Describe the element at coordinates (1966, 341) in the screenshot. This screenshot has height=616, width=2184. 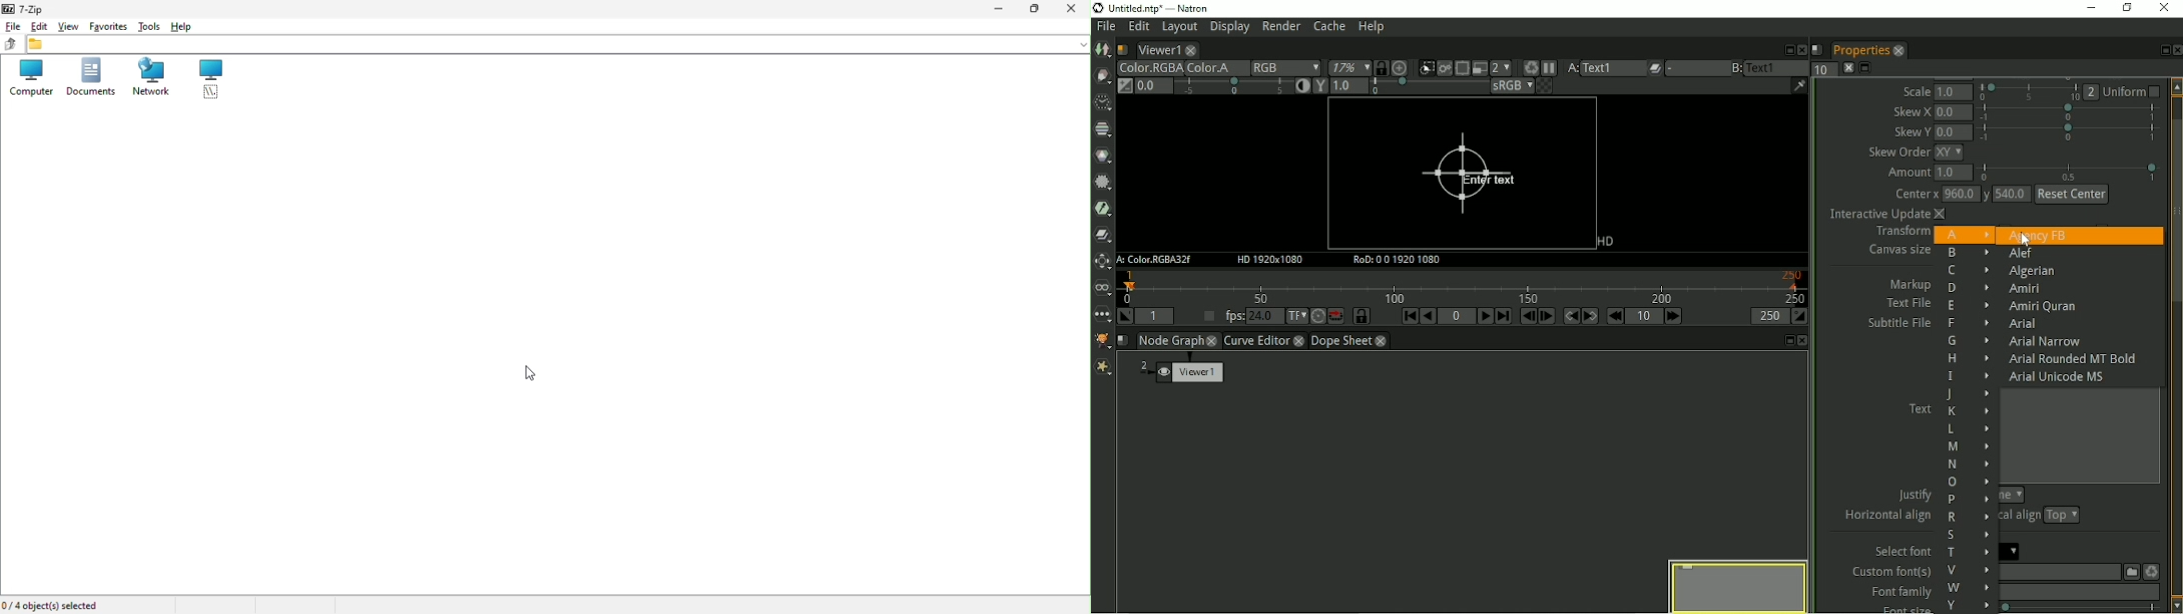
I see `G` at that location.